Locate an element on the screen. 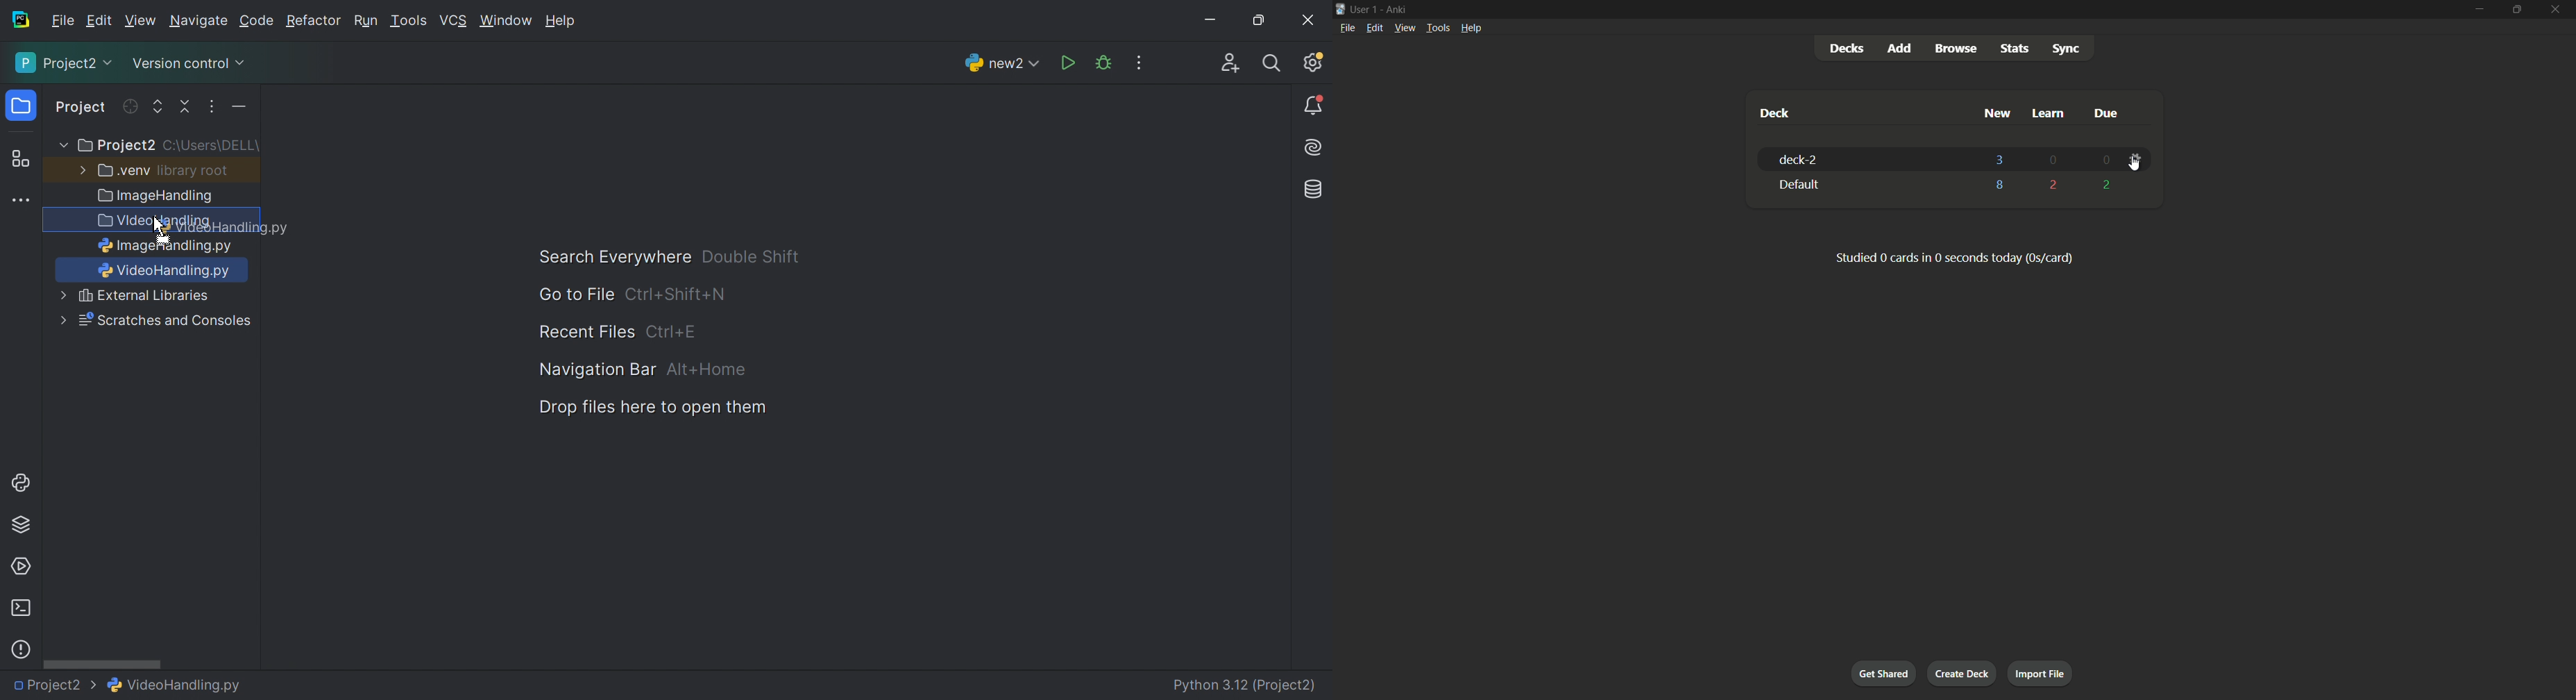  deck is located at coordinates (1775, 113).